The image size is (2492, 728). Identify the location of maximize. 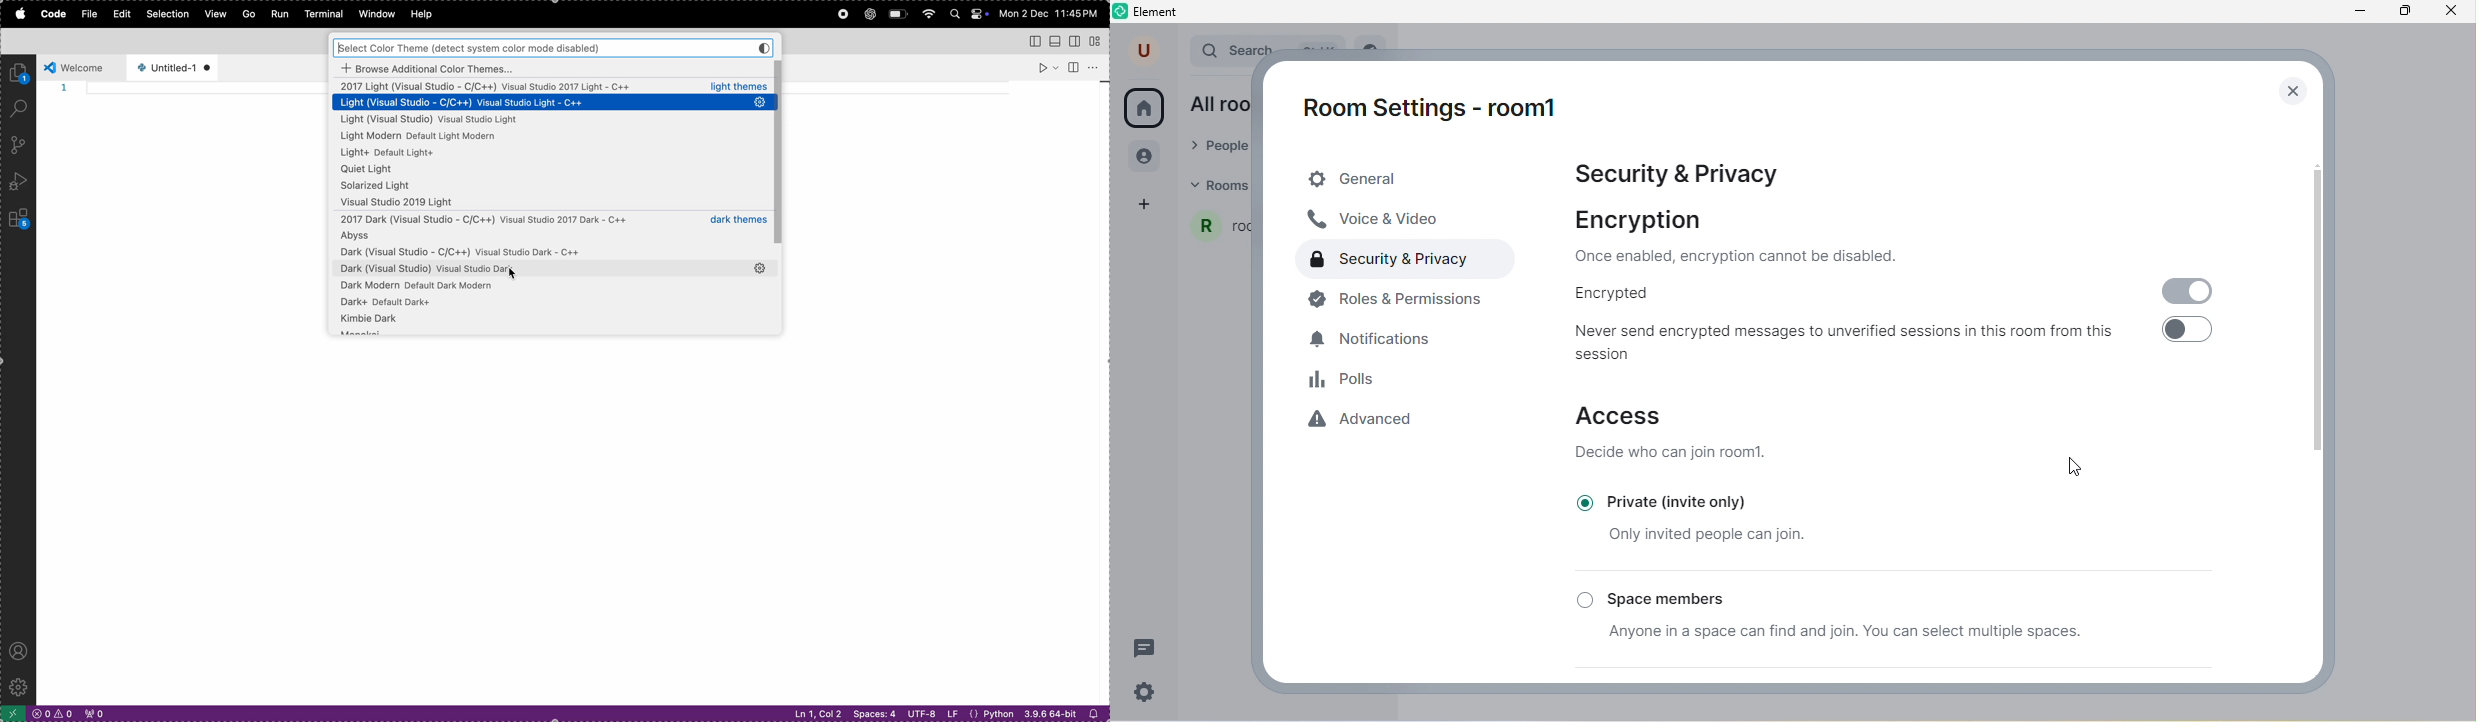
(2408, 13).